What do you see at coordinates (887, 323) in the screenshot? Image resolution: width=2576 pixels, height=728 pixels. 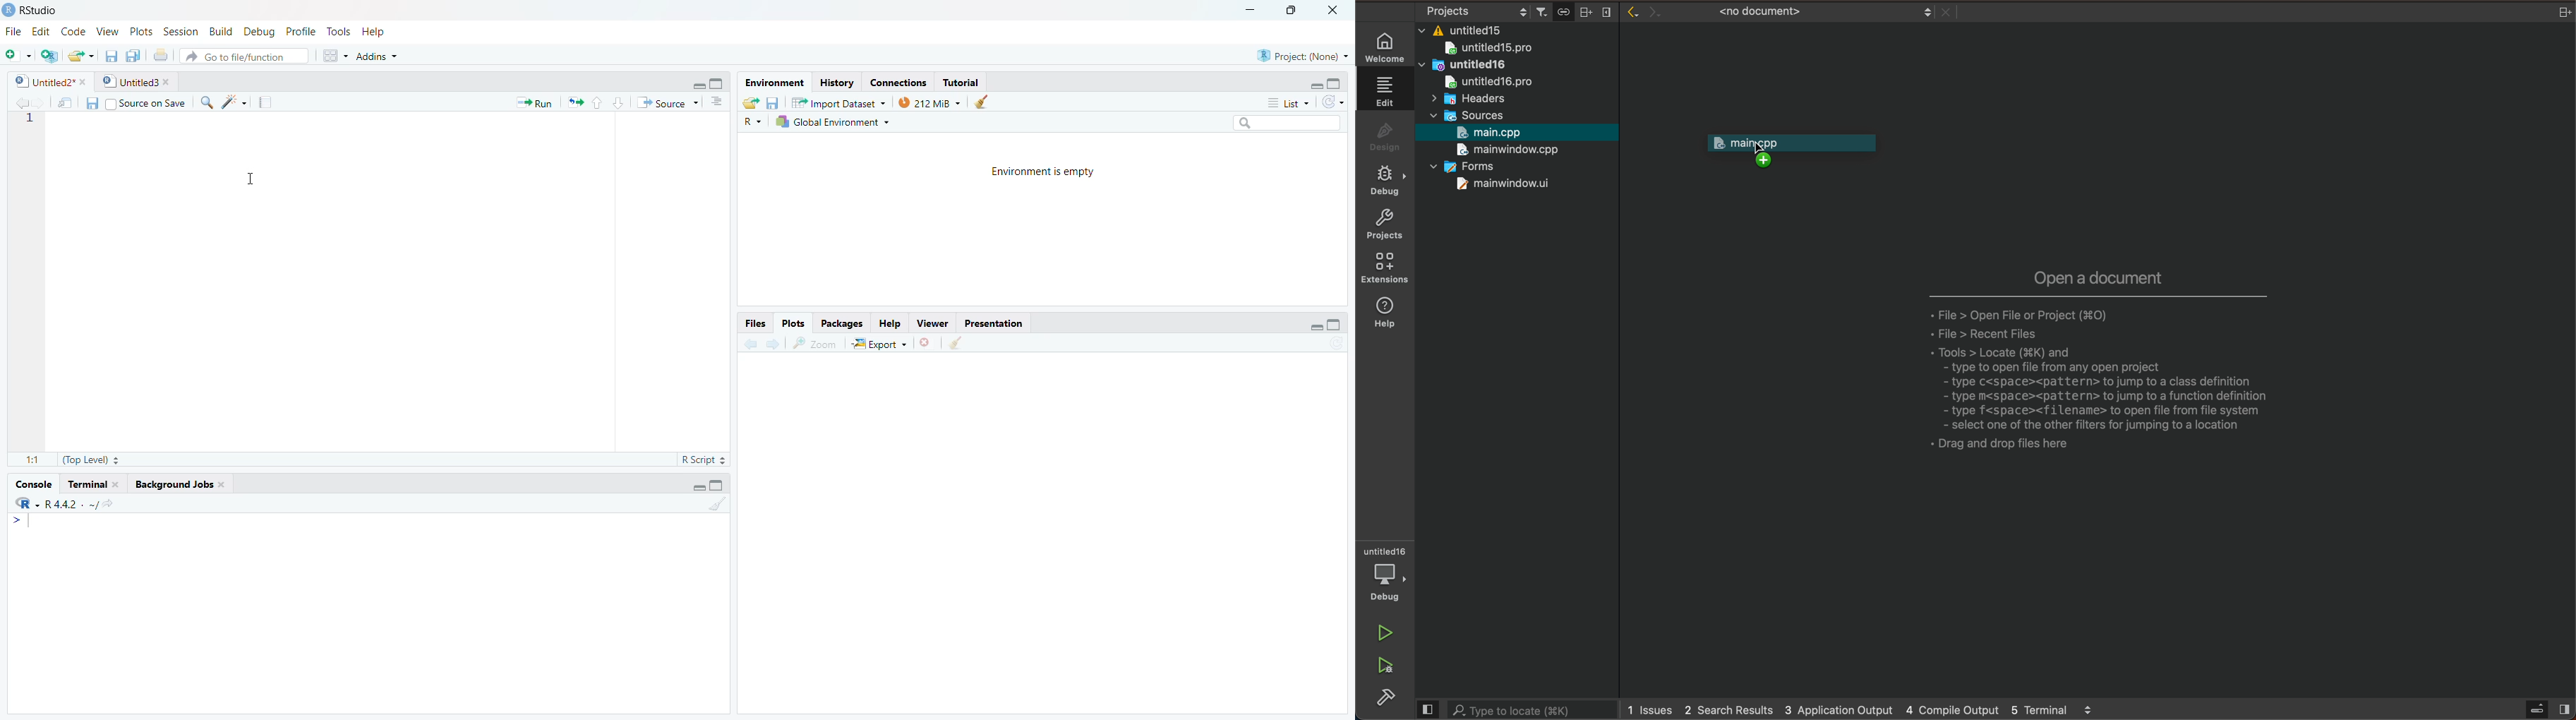 I see `help` at bounding box center [887, 323].